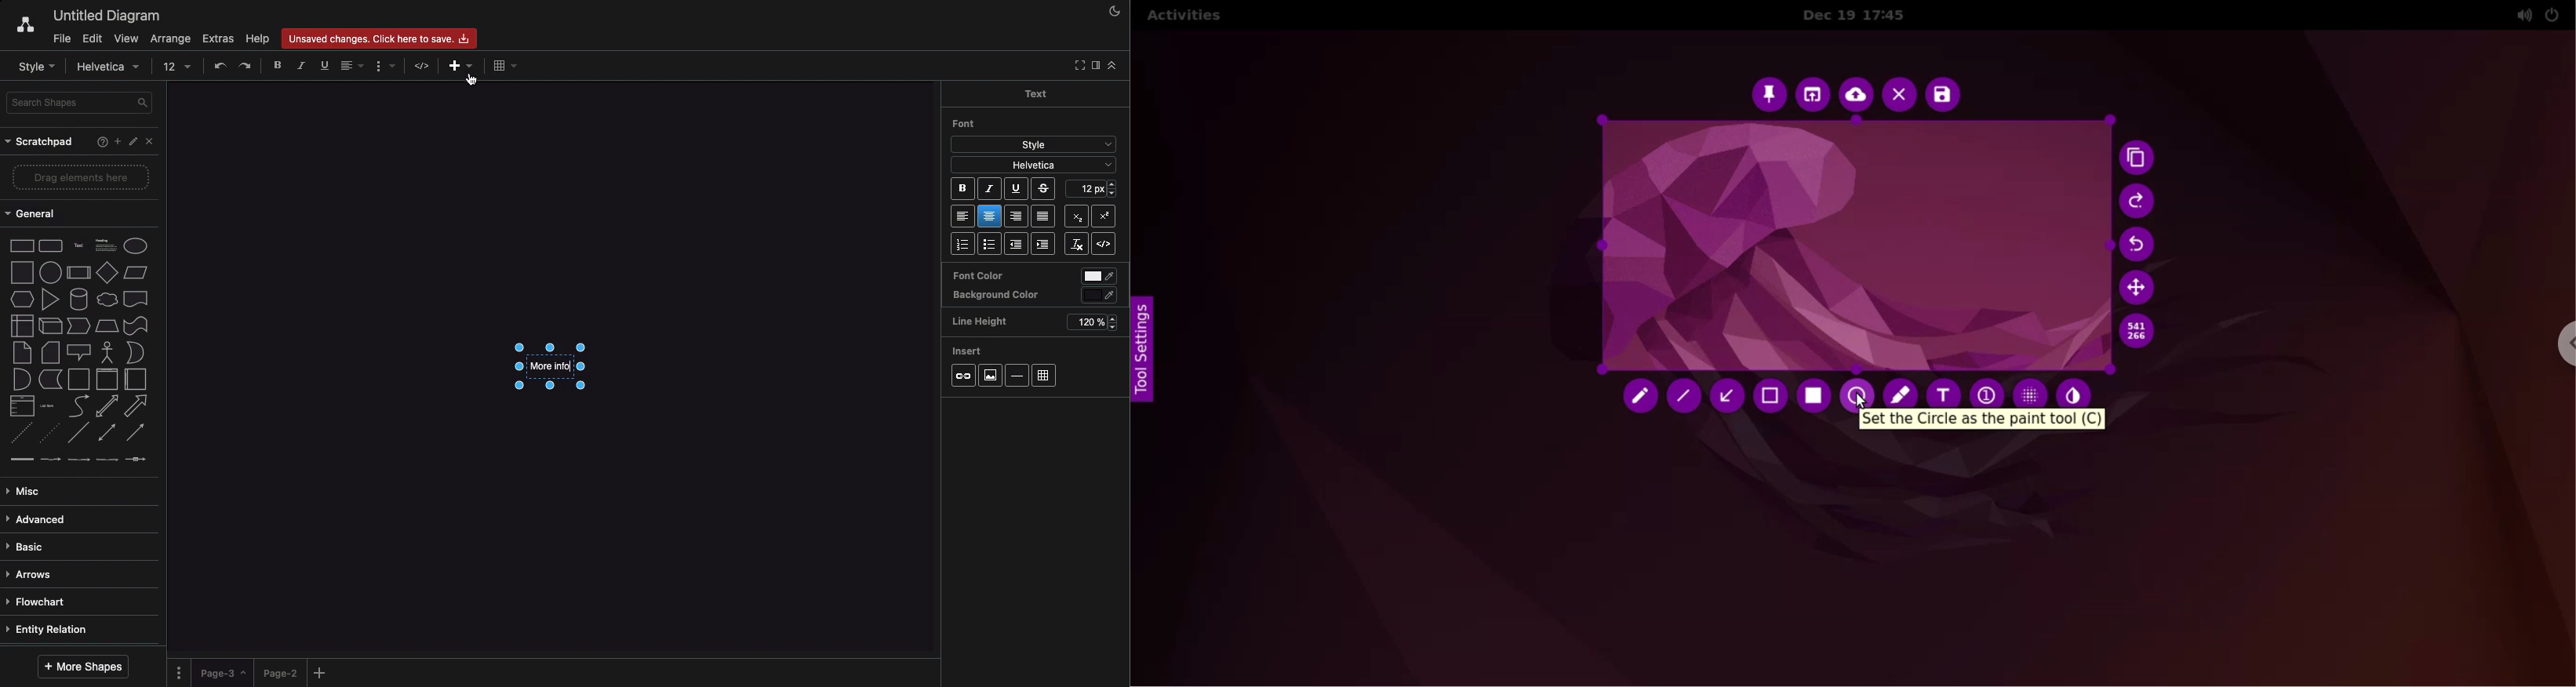 The width and height of the screenshot is (2576, 700). What do you see at coordinates (168, 39) in the screenshot?
I see `Arrange` at bounding box center [168, 39].